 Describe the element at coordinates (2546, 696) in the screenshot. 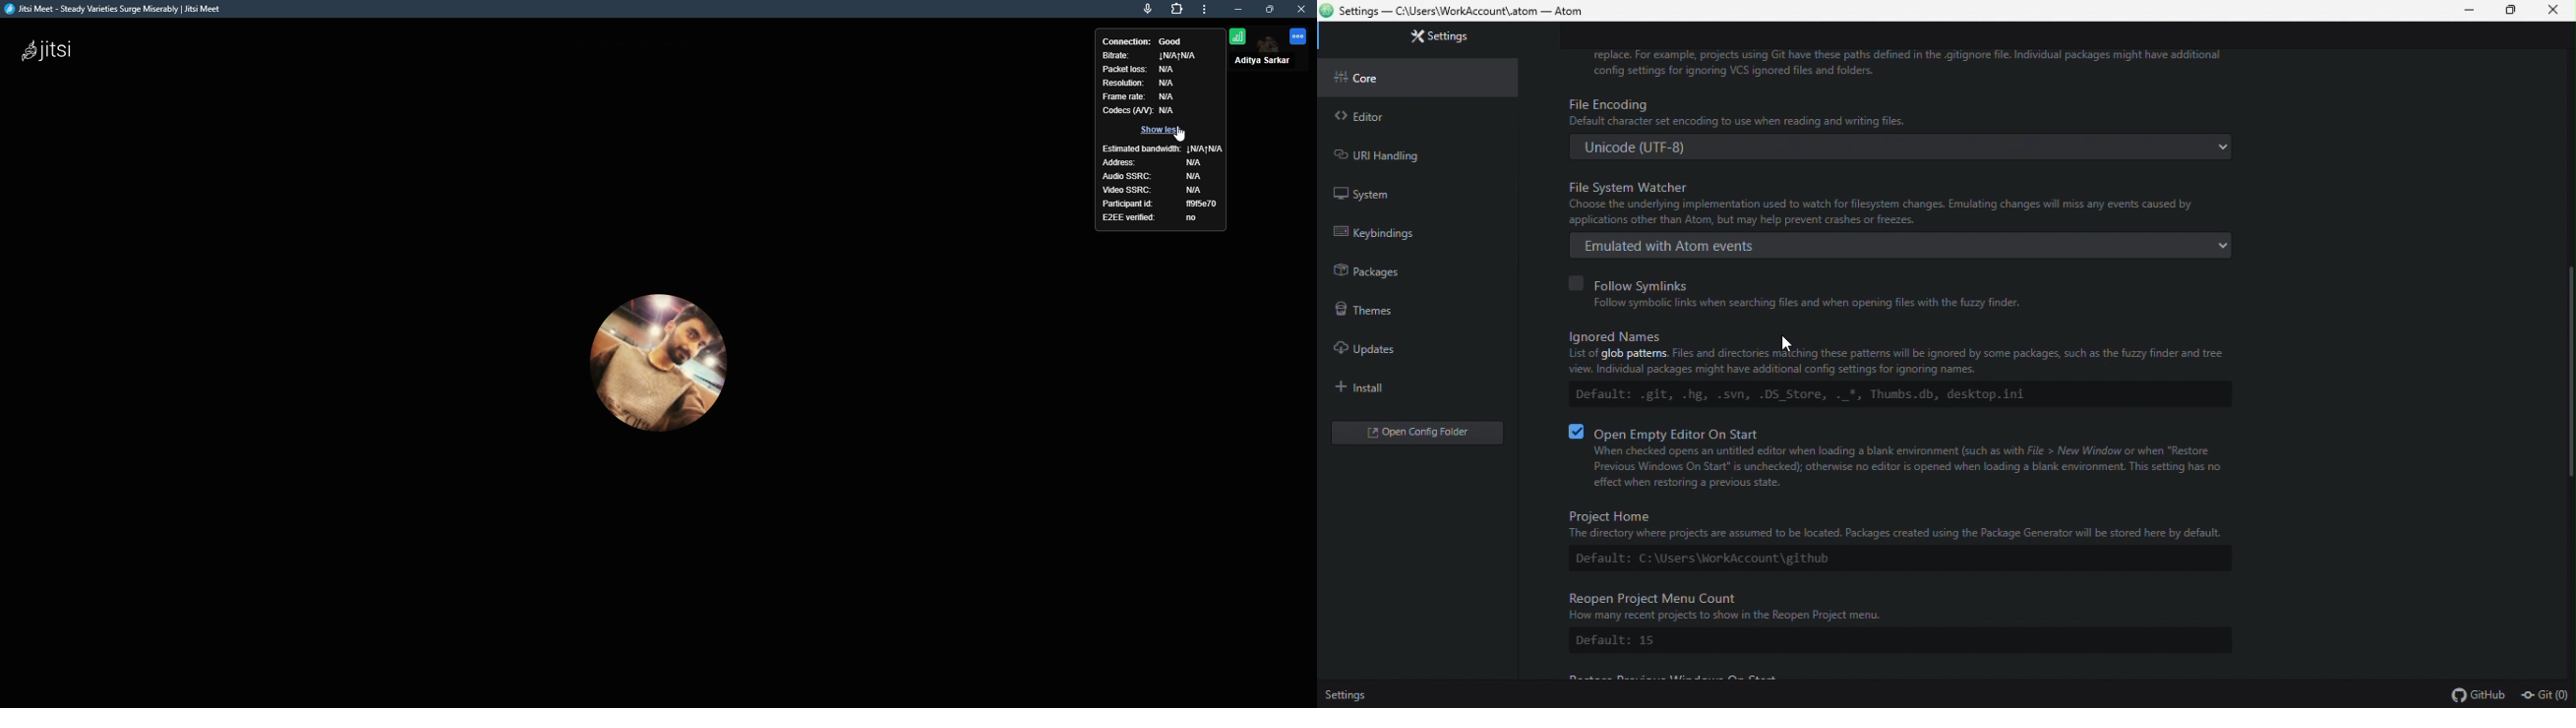

I see `git` at that location.